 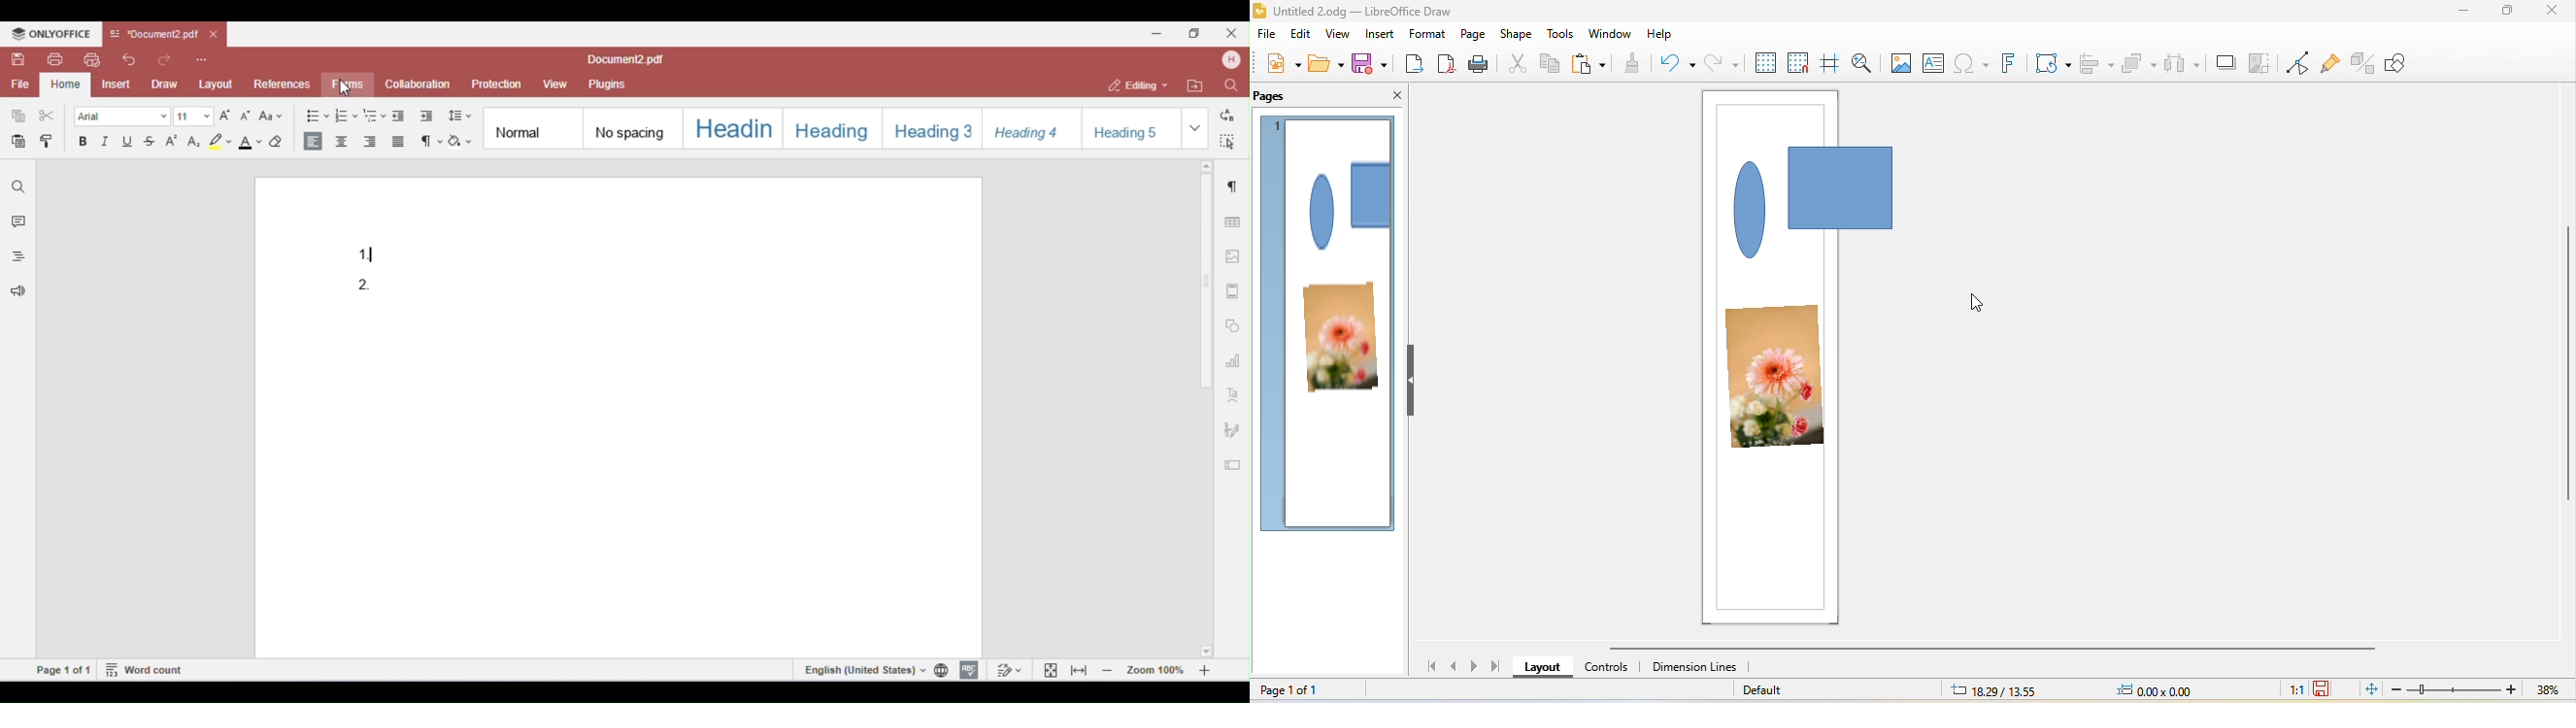 I want to click on dimension lines, so click(x=1696, y=669).